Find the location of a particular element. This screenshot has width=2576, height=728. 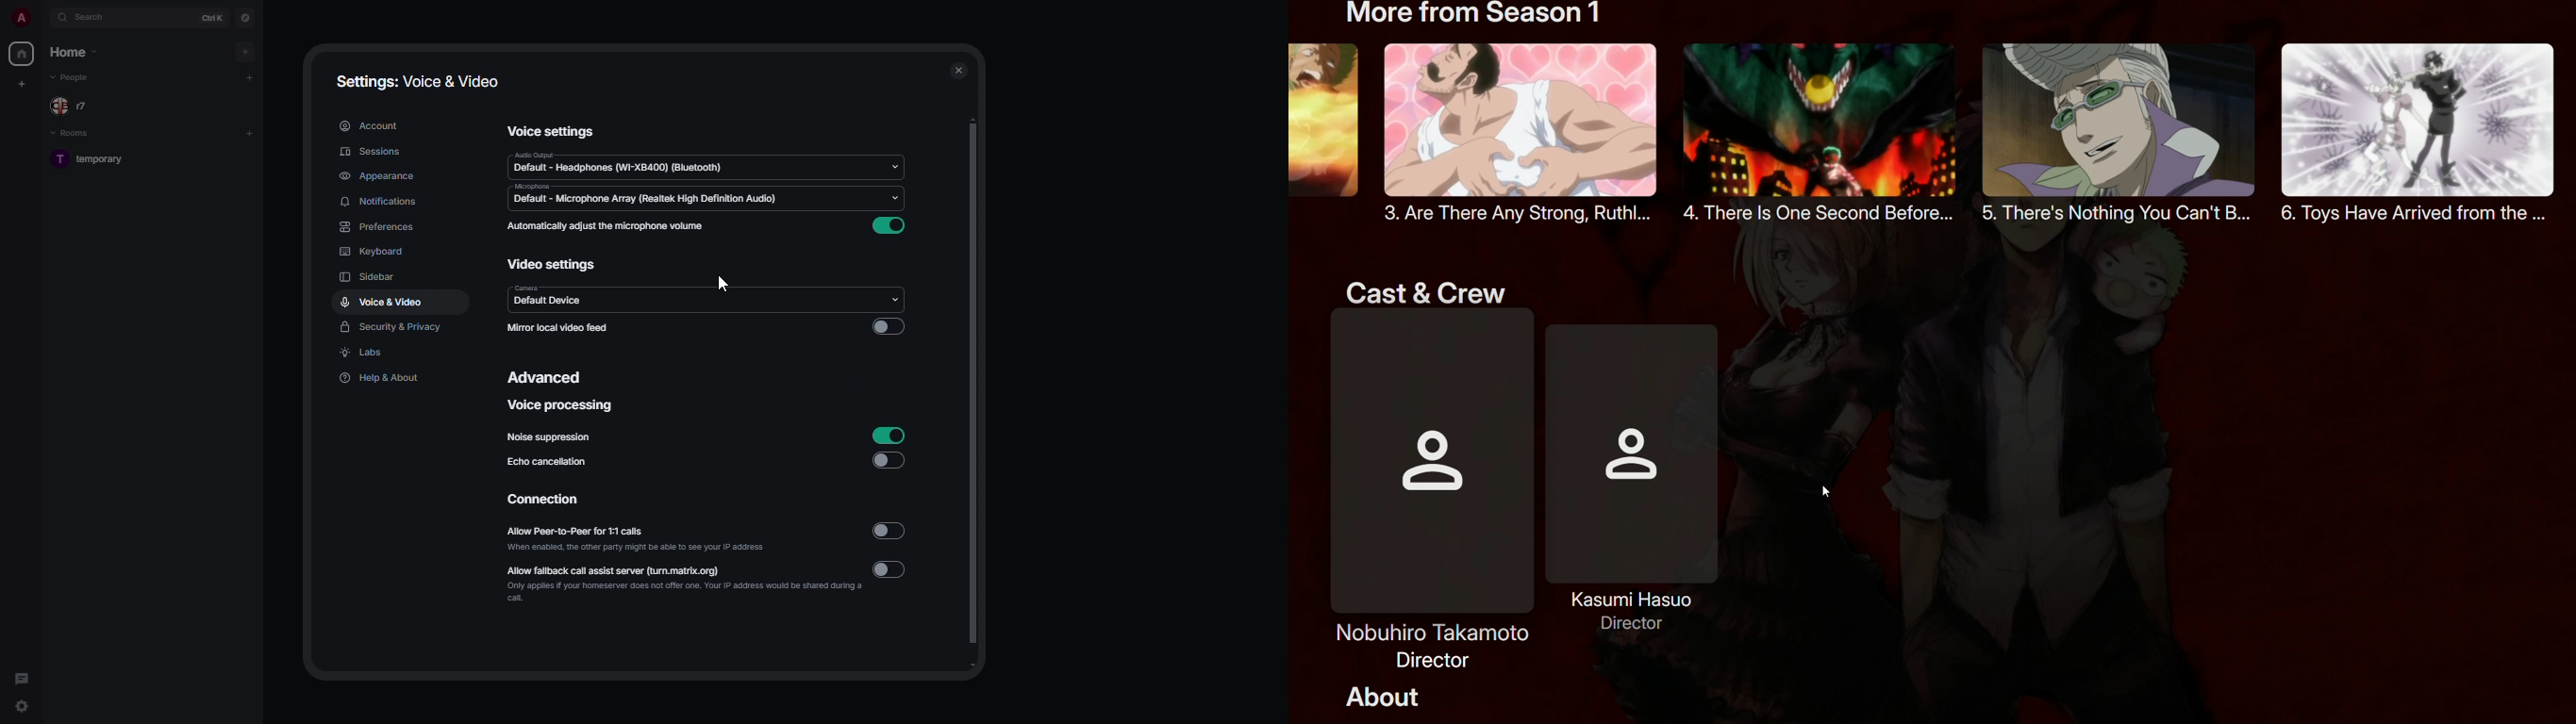

Kasumi Hasuo is located at coordinates (1649, 480).